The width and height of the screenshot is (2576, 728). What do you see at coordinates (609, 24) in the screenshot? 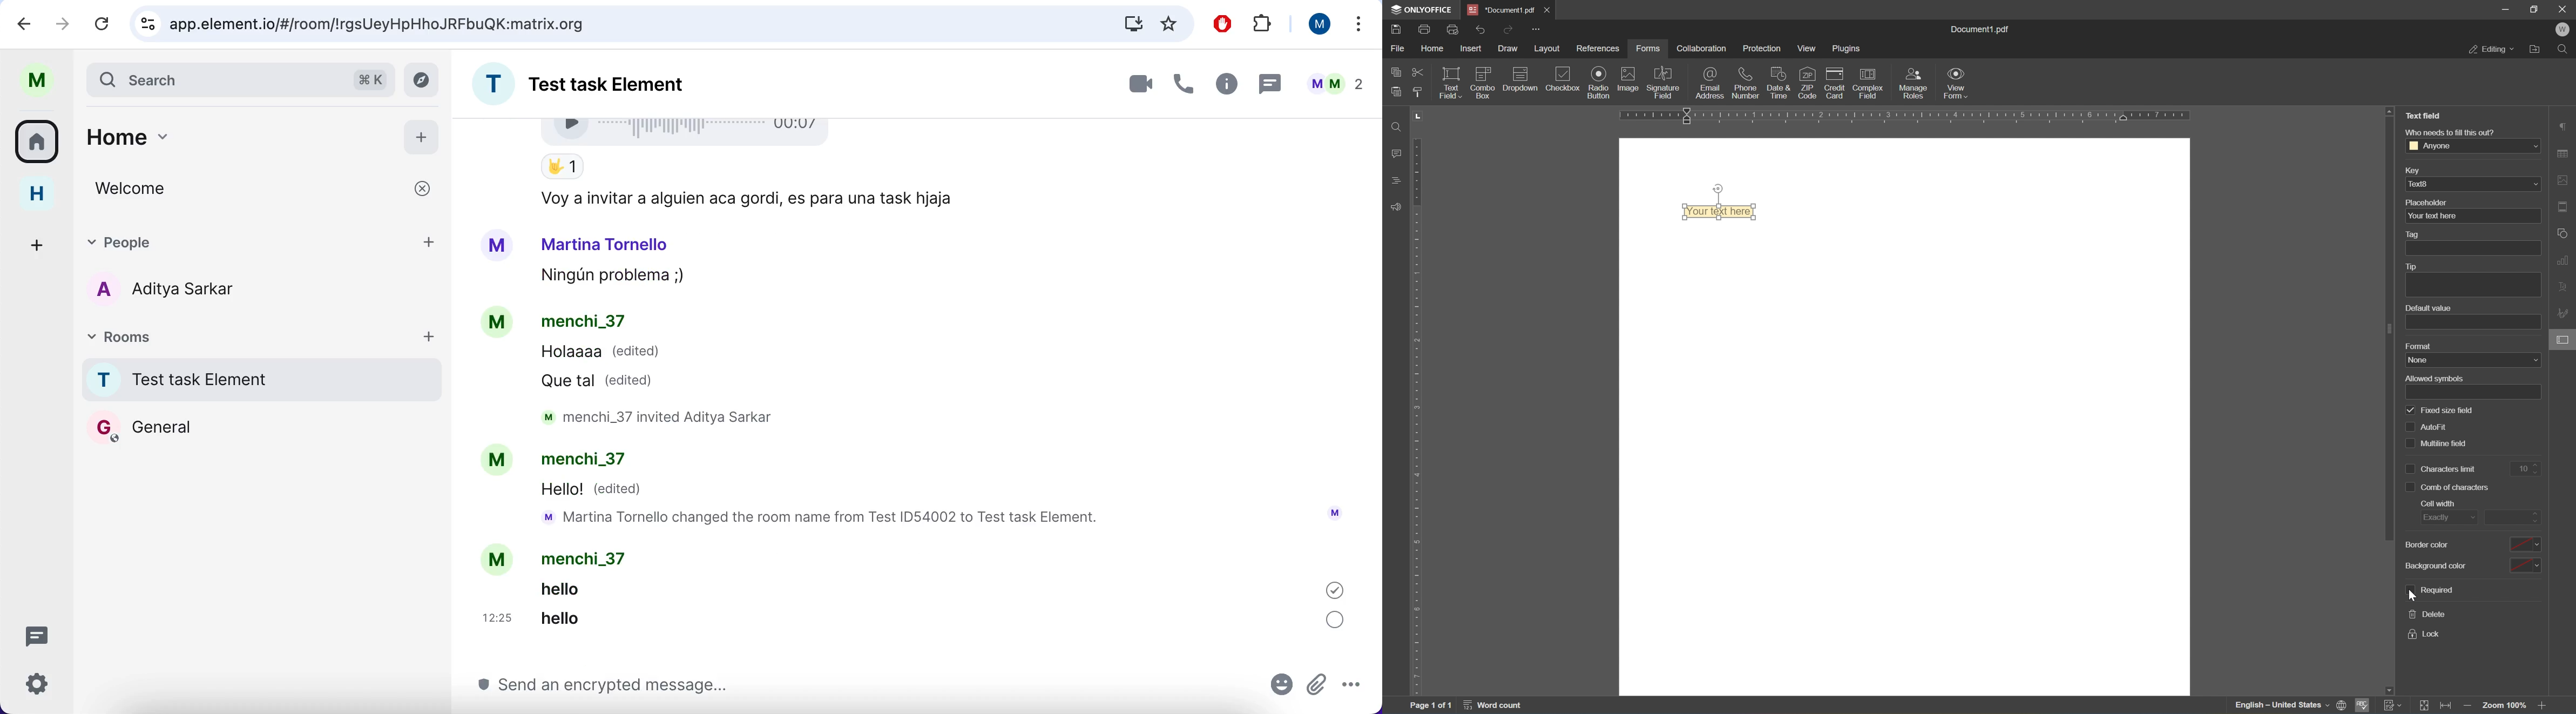
I see `google search bar` at bounding box center [609, 24].